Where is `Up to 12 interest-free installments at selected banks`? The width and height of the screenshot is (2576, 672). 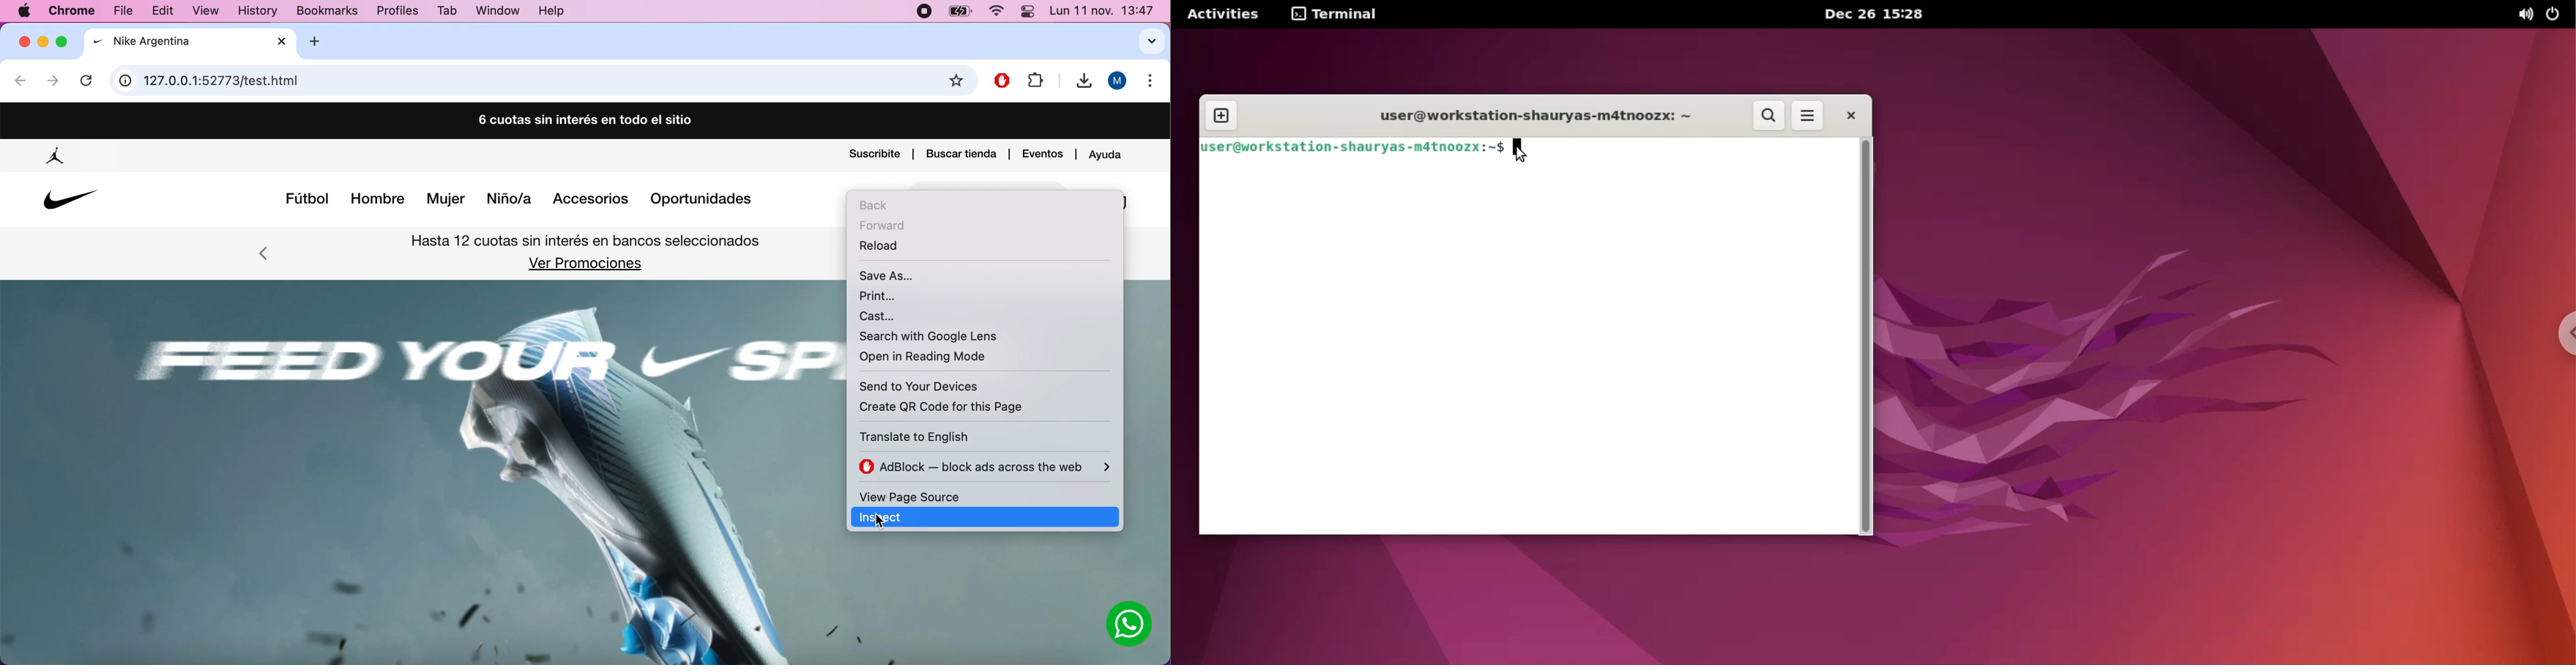
Up to 12 interest-free installments at selected banks is located at coordinates (588, 243).